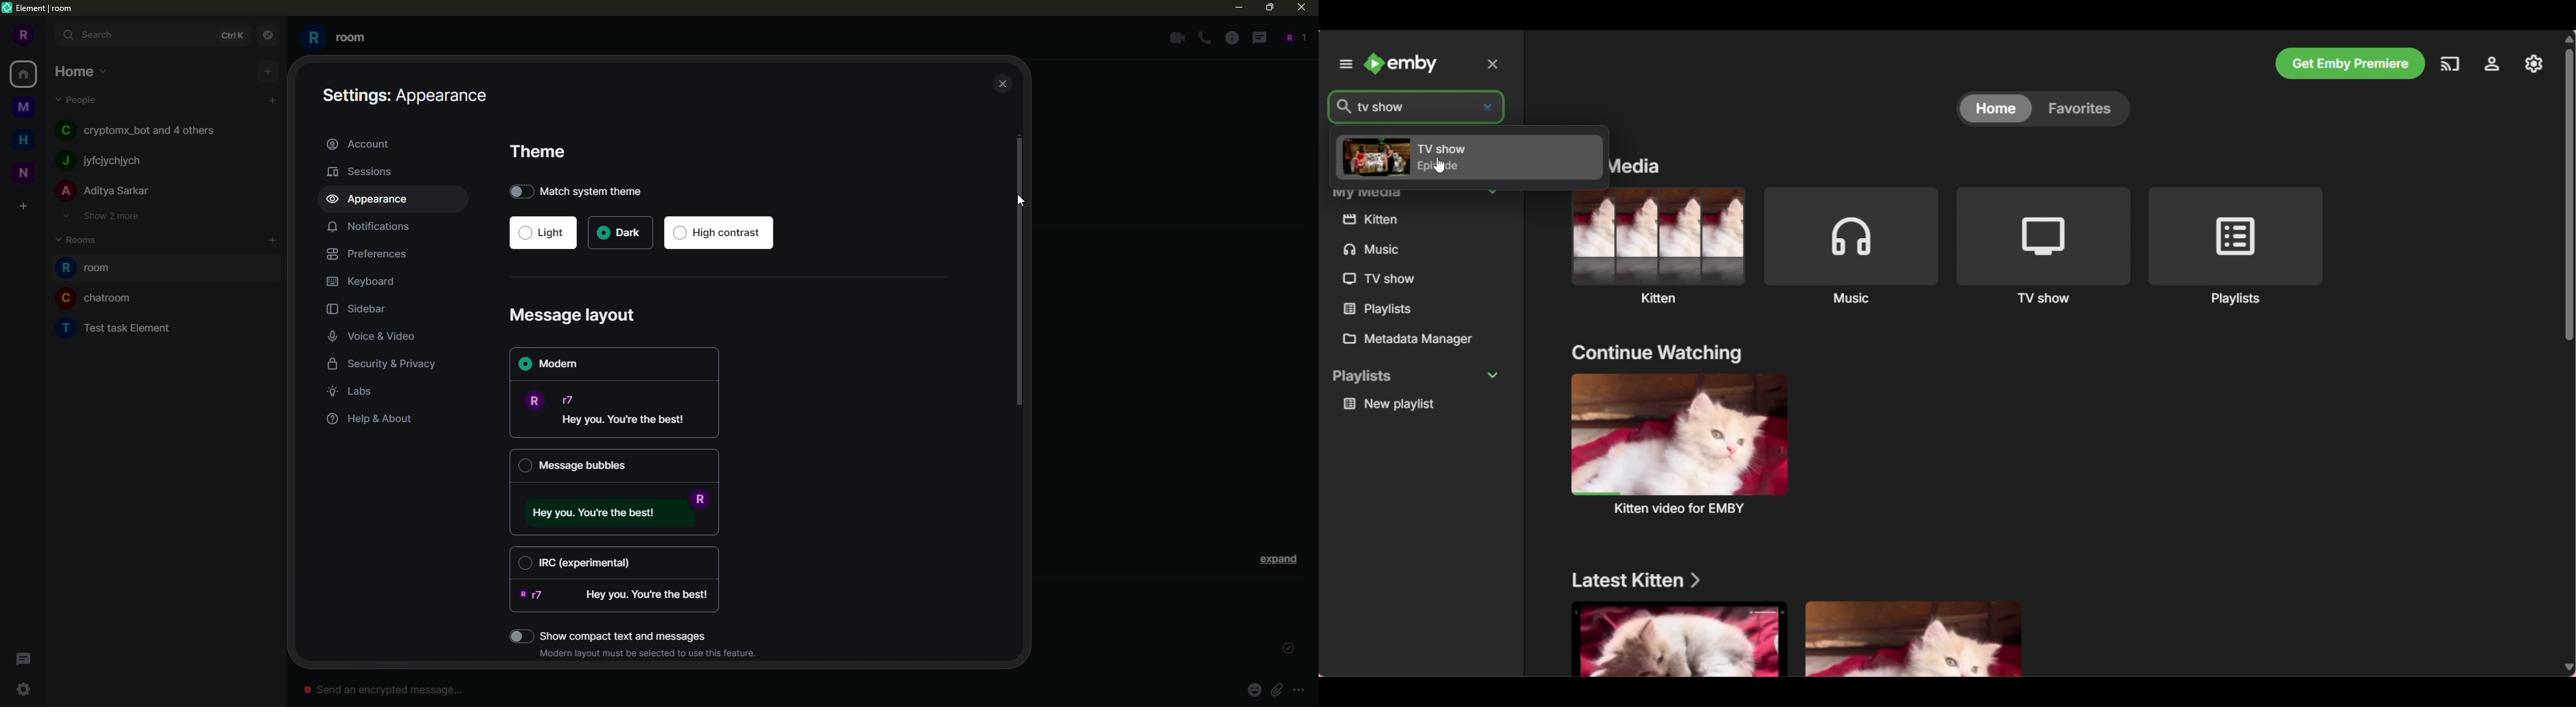 This screenshot has height=728, width=2576. I want to click on keyboard, so click(365, 281).